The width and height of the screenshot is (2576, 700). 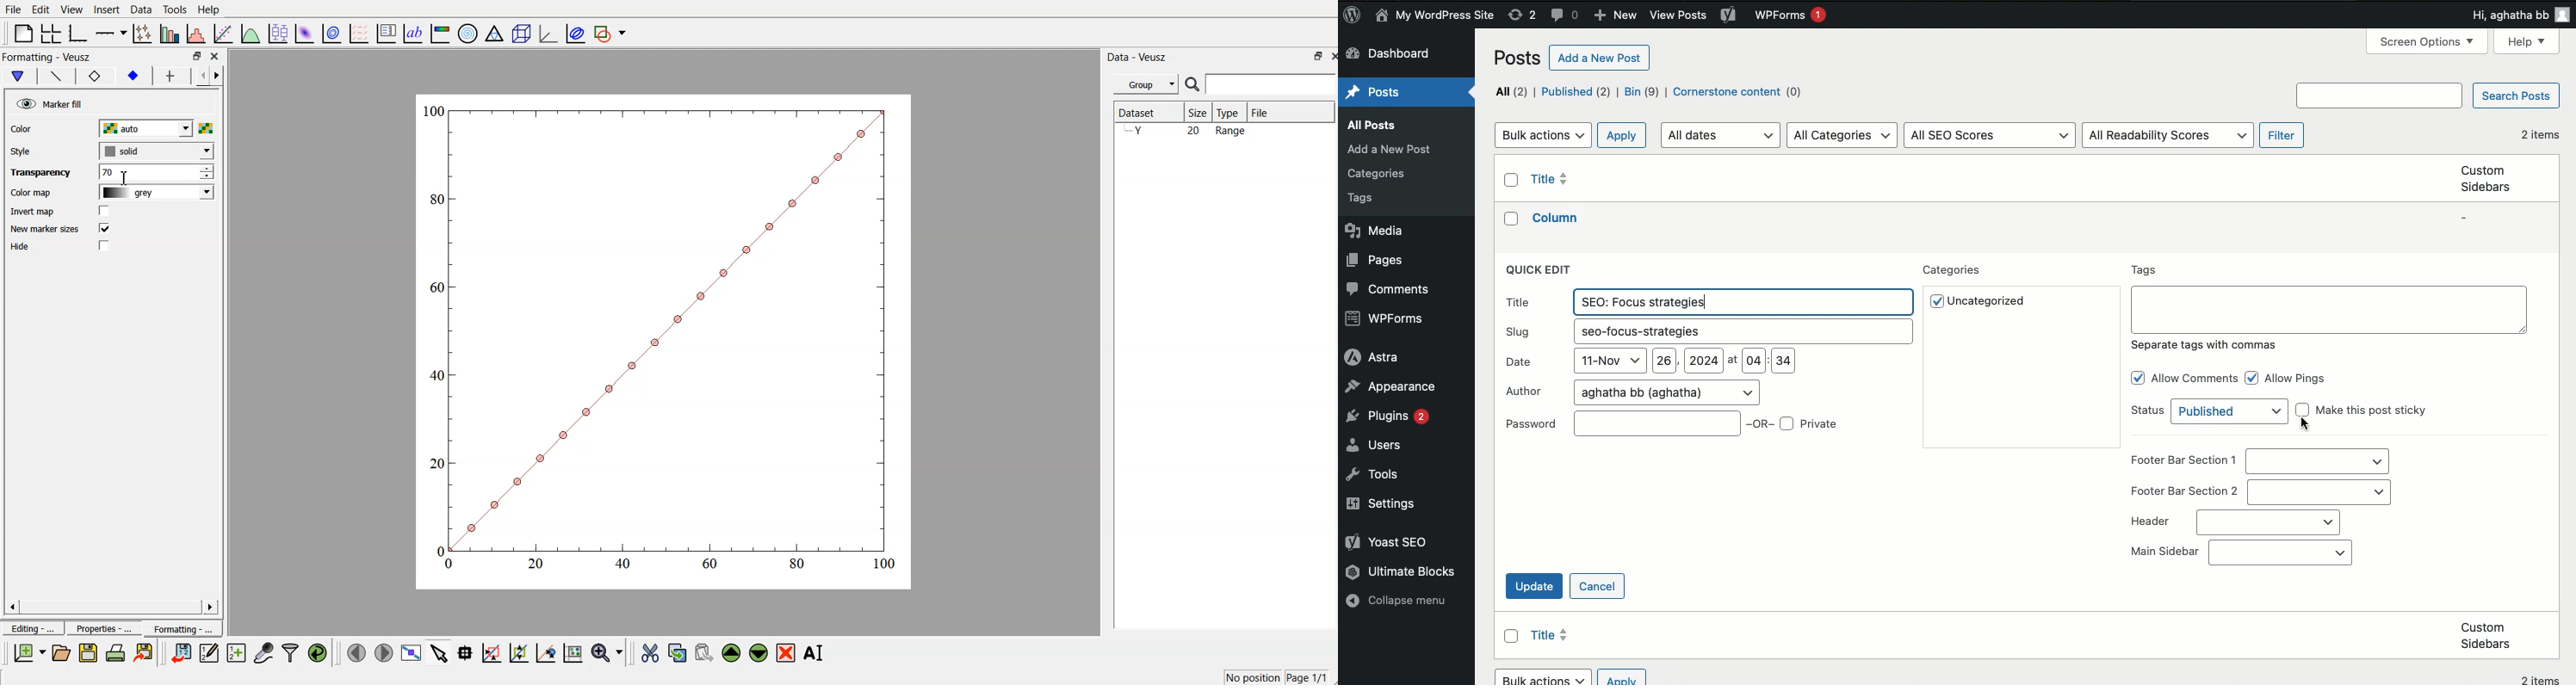 I want to click on Posts, so click(x=1393, y=149).